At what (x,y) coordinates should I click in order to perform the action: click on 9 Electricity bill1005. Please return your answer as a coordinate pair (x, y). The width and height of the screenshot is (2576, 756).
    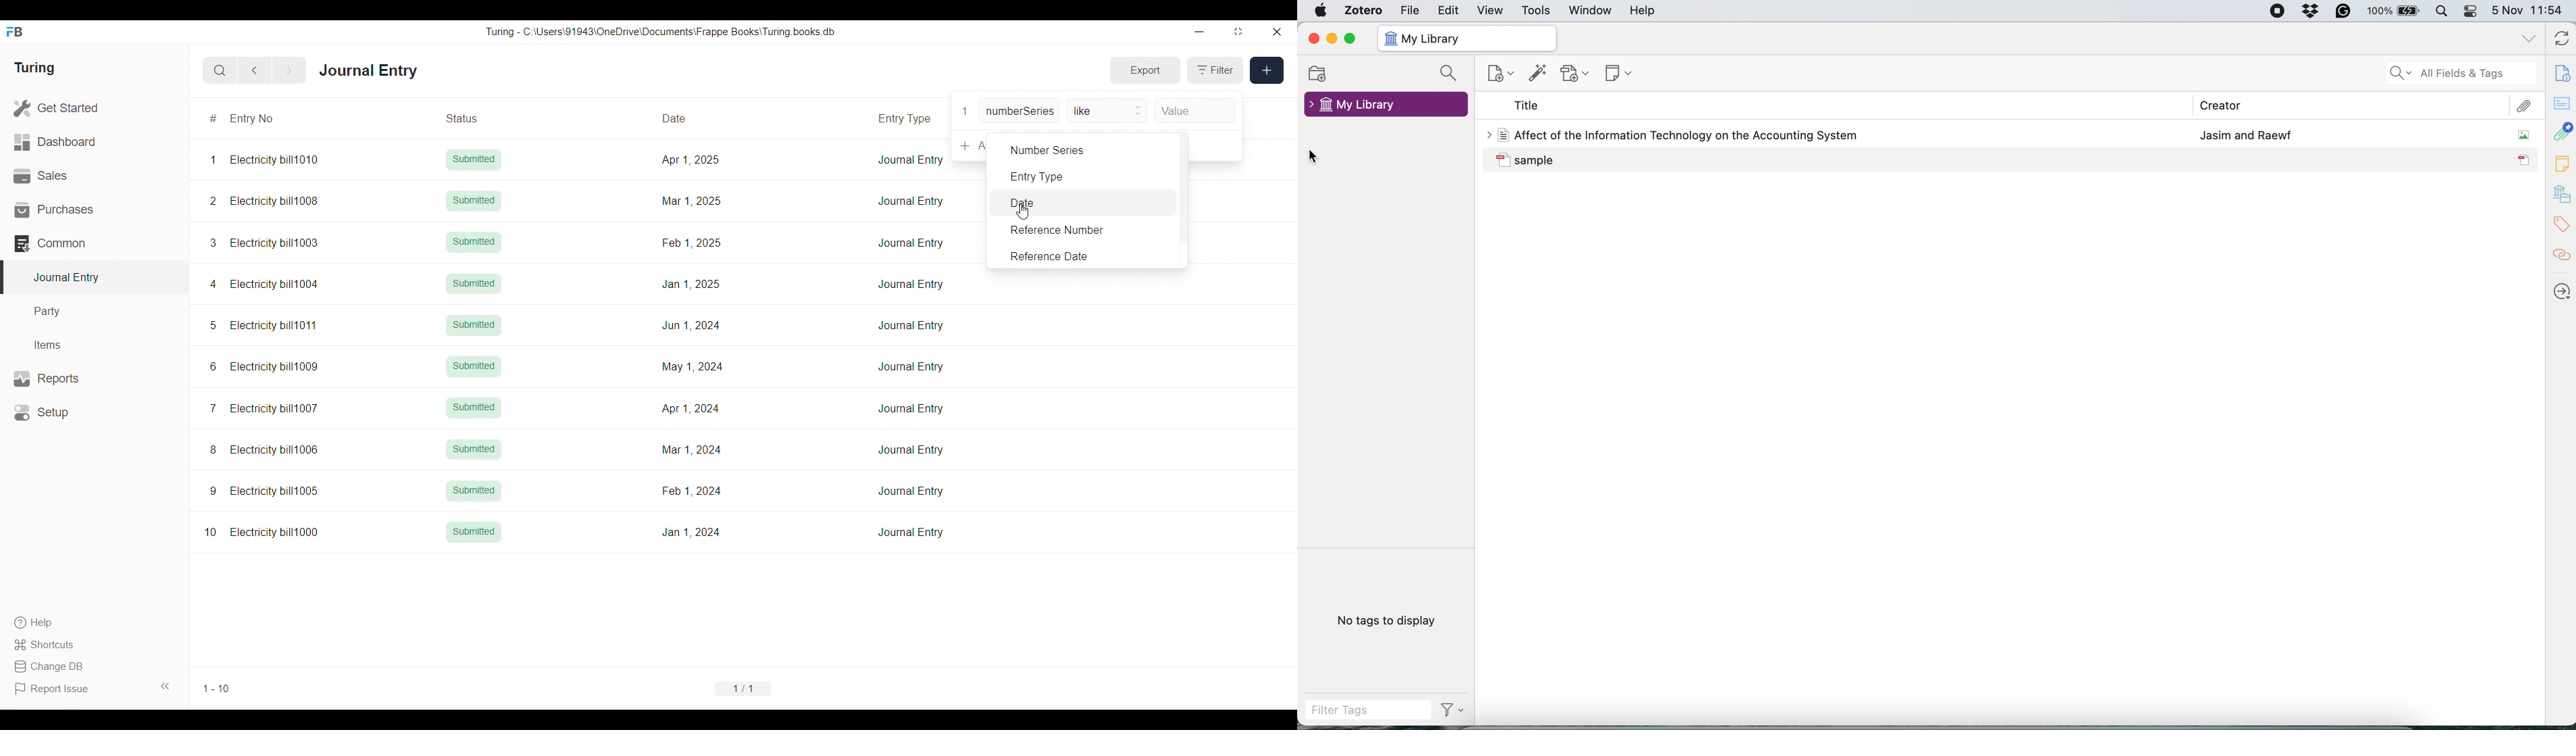
    Looking at the image, I should click on (265, 491).